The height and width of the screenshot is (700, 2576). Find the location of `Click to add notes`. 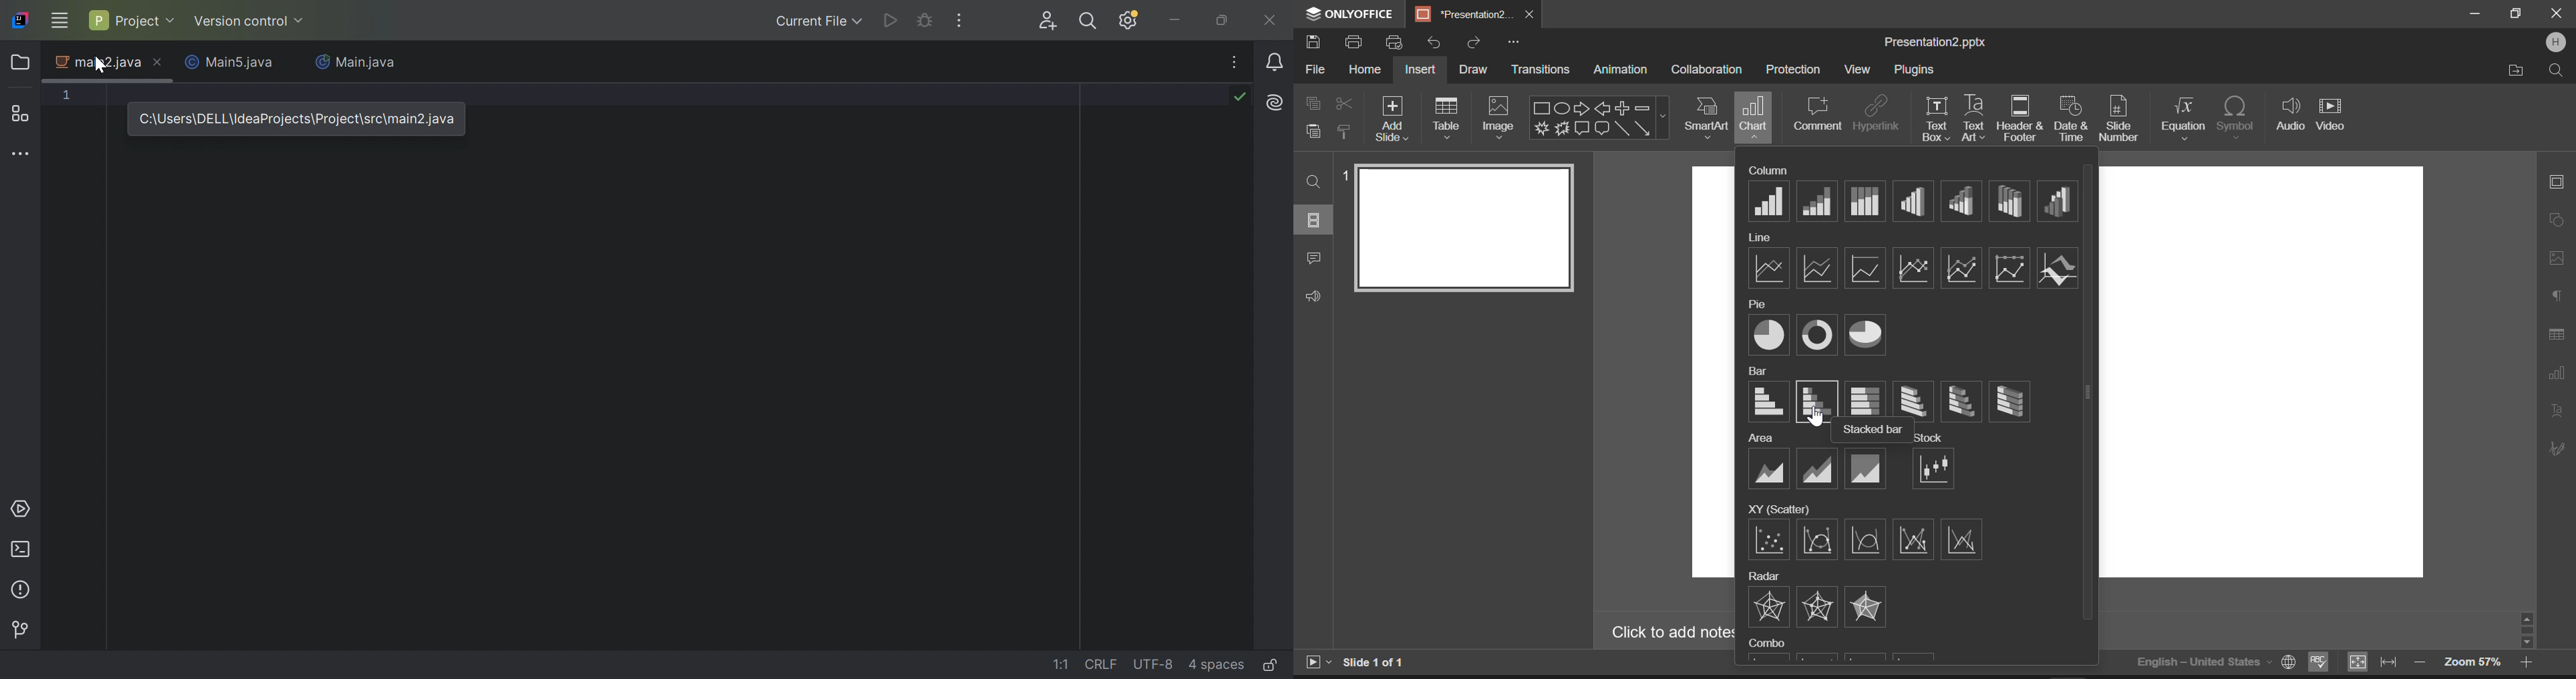

Click to add notes is located at coordinates (1668, 632).